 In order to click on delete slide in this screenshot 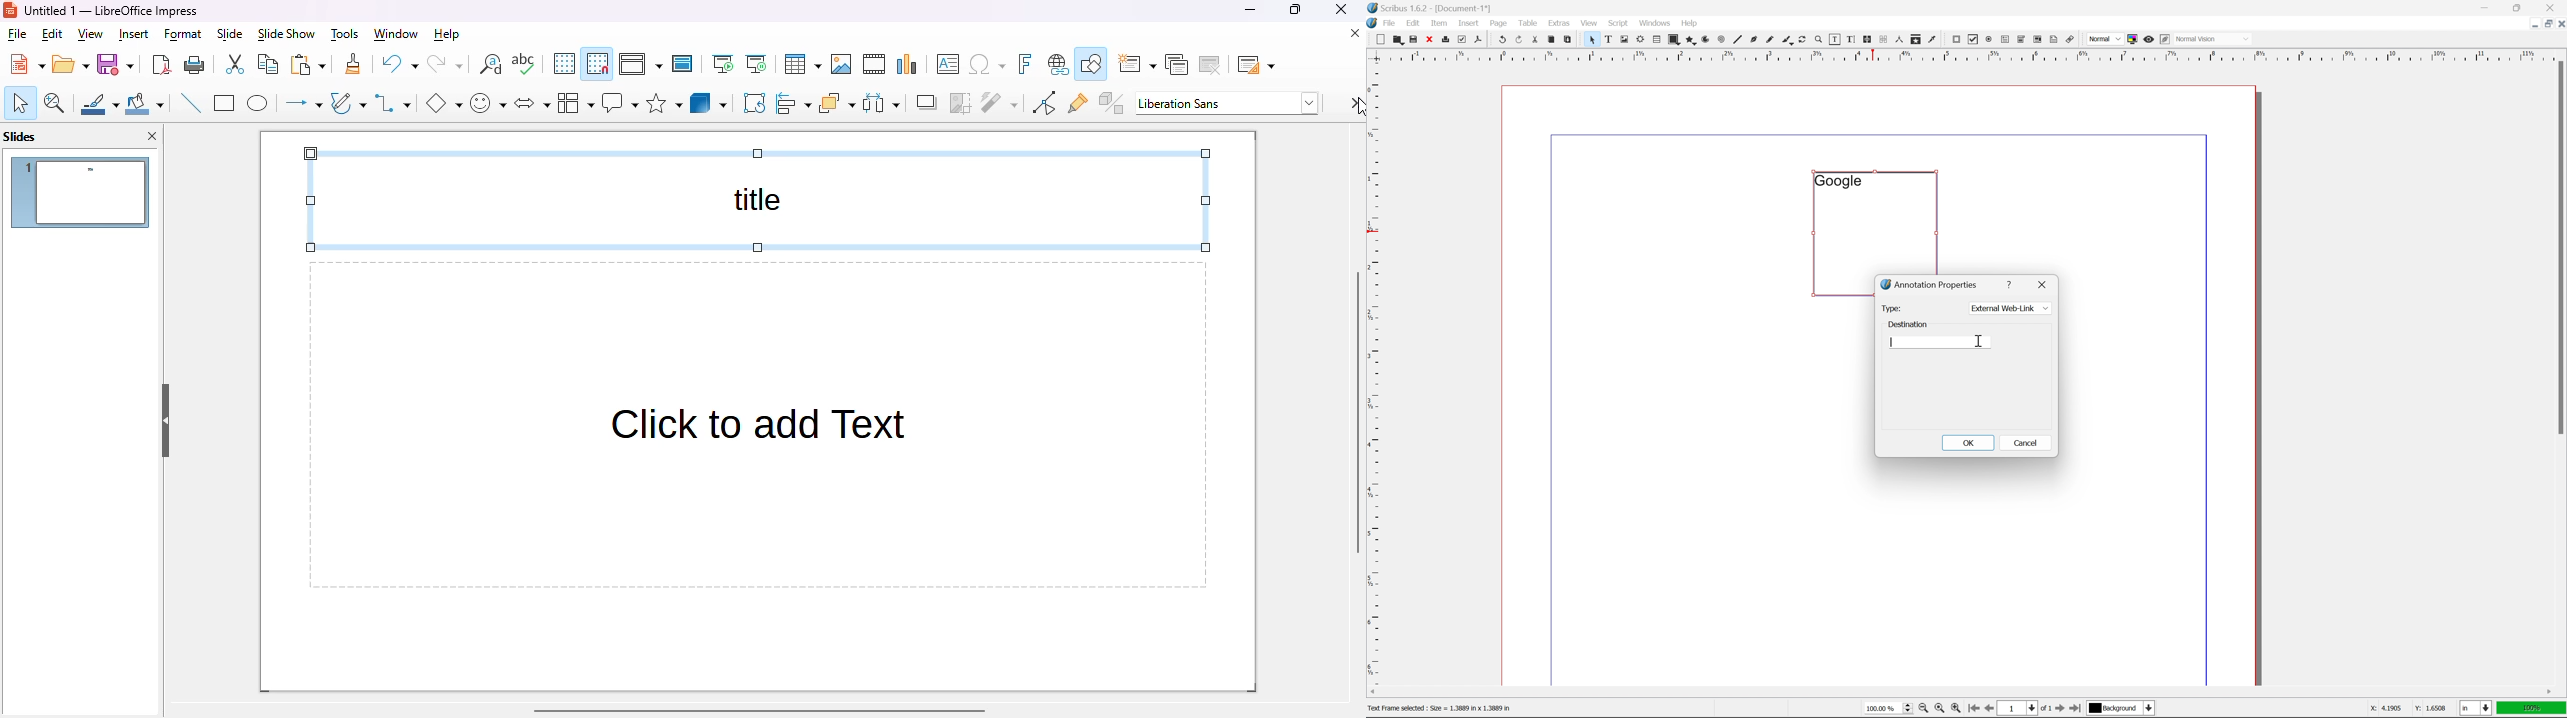, I will do `click(1210, 65)`.